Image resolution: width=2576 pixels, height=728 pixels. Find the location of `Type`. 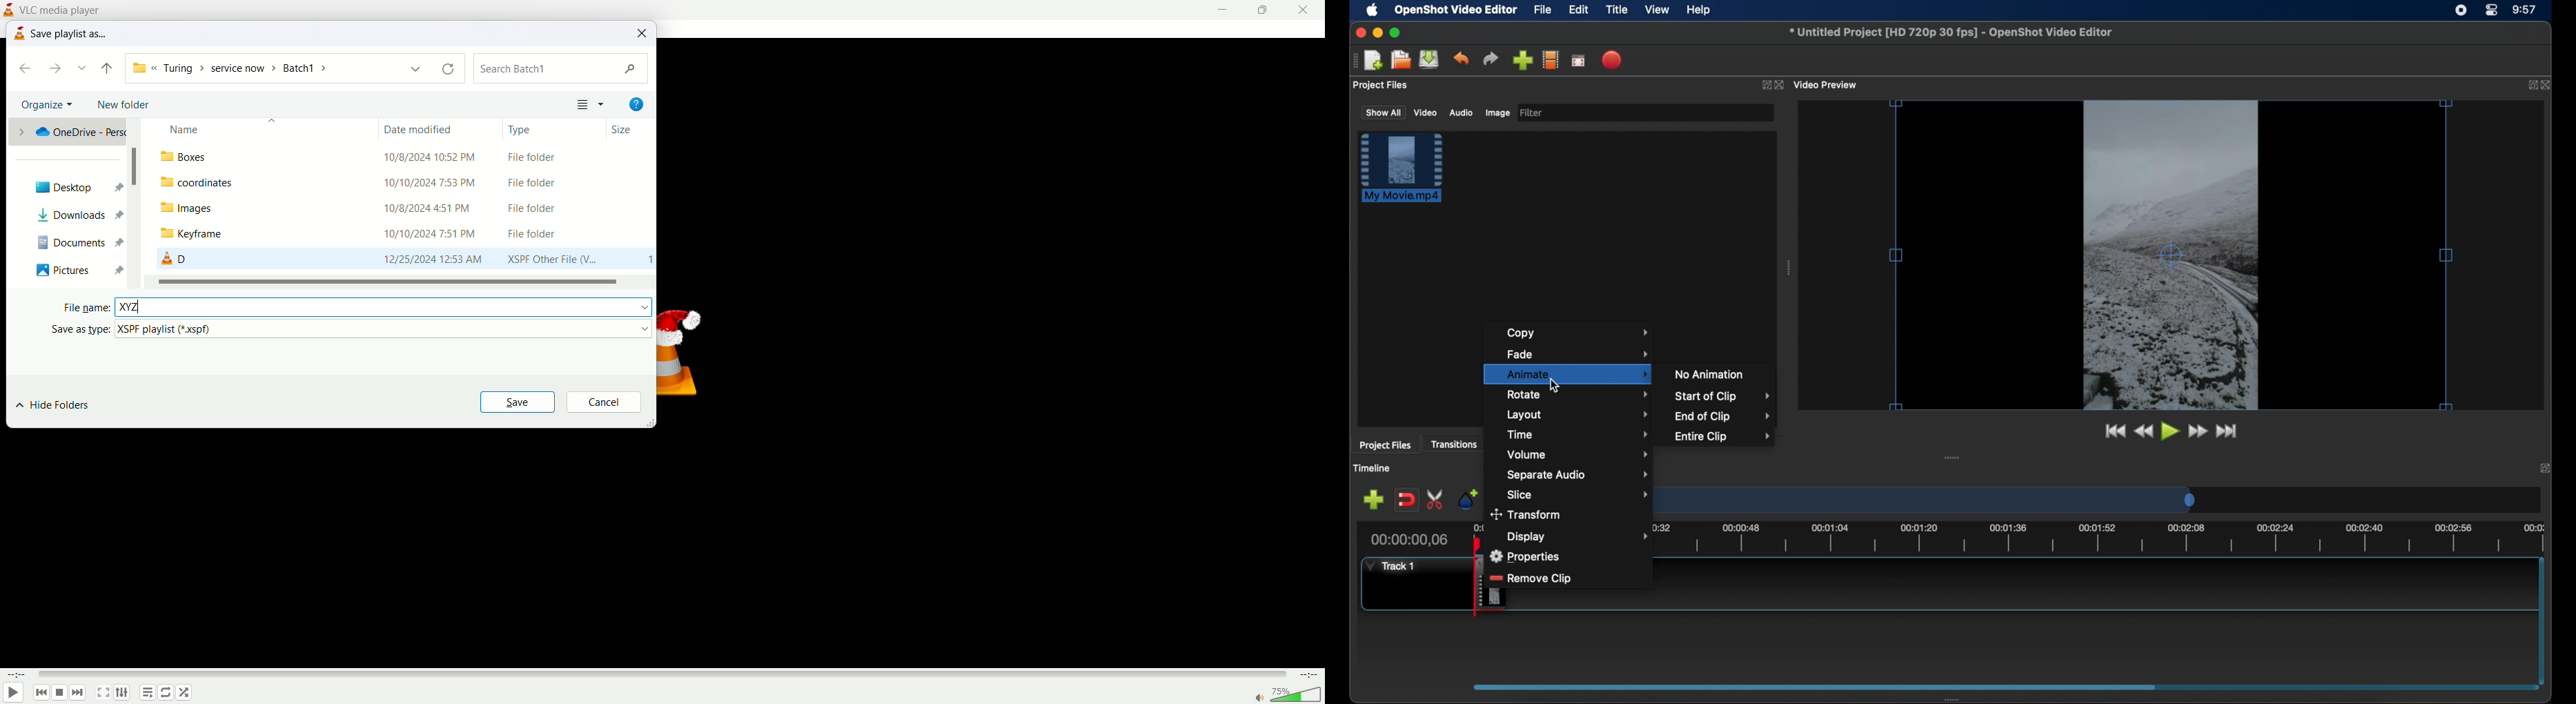

Type is located at coordinates (529, 130).